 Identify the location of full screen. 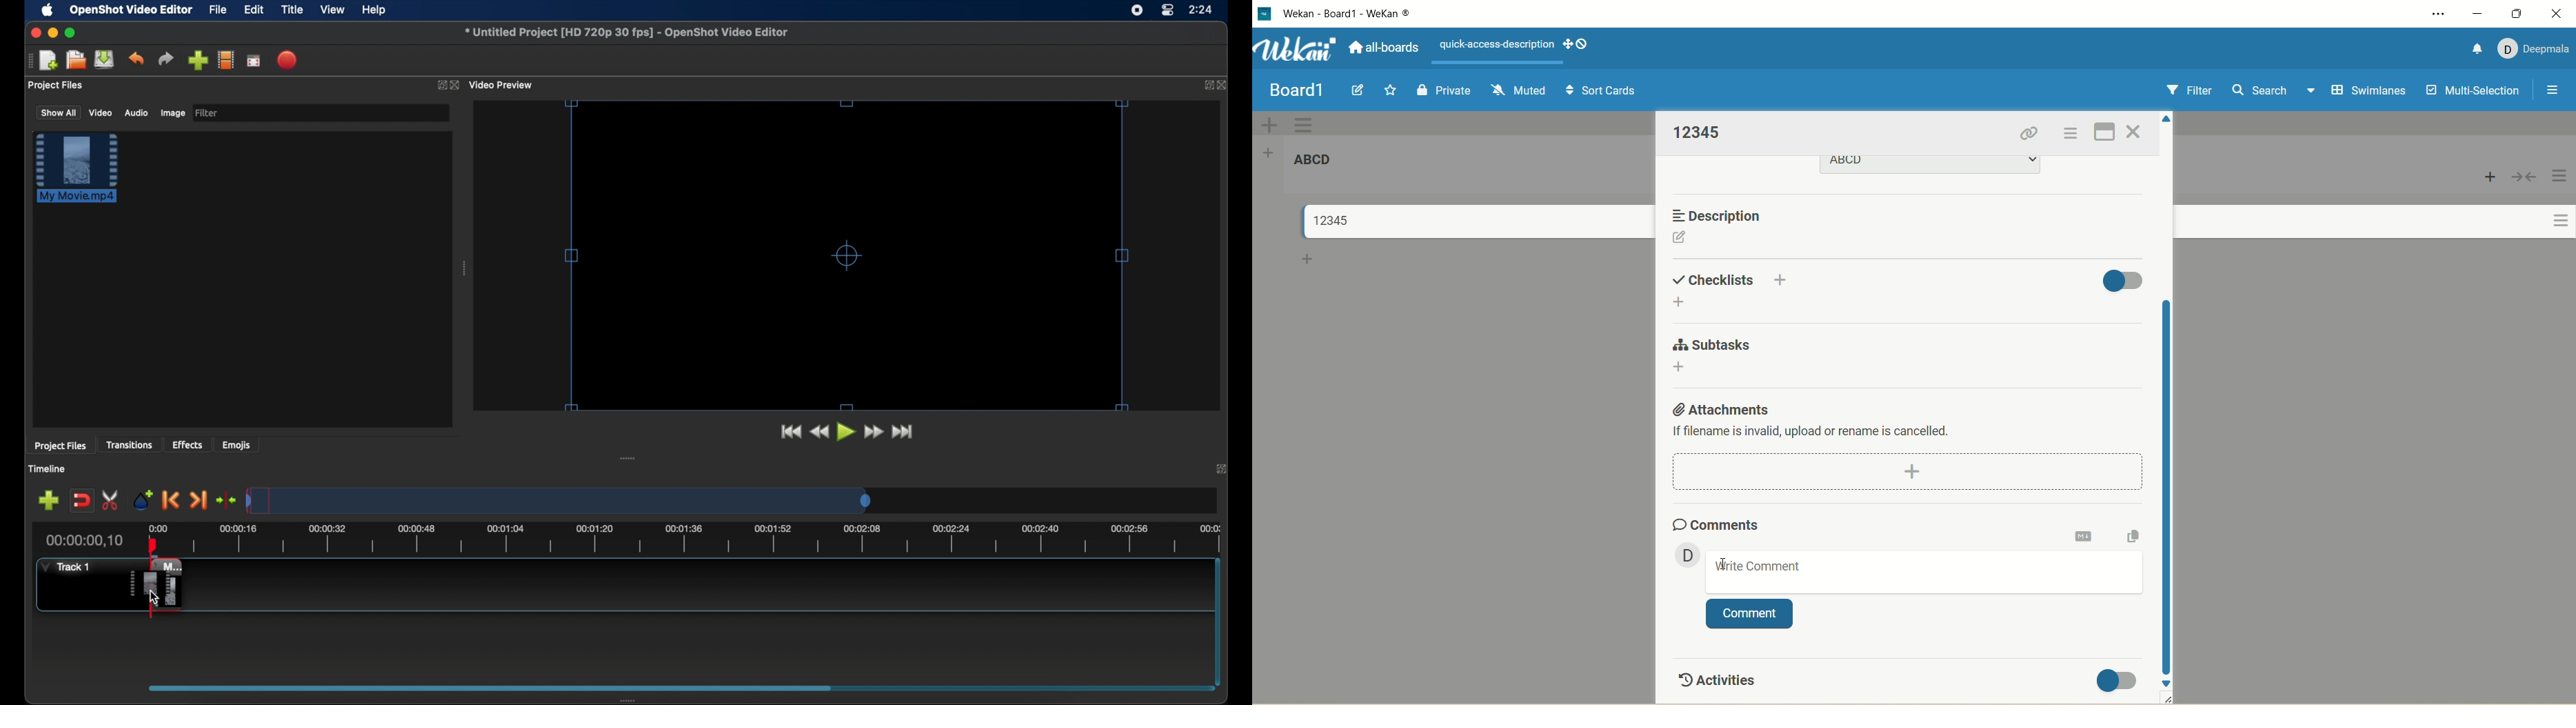
(2106, 129).